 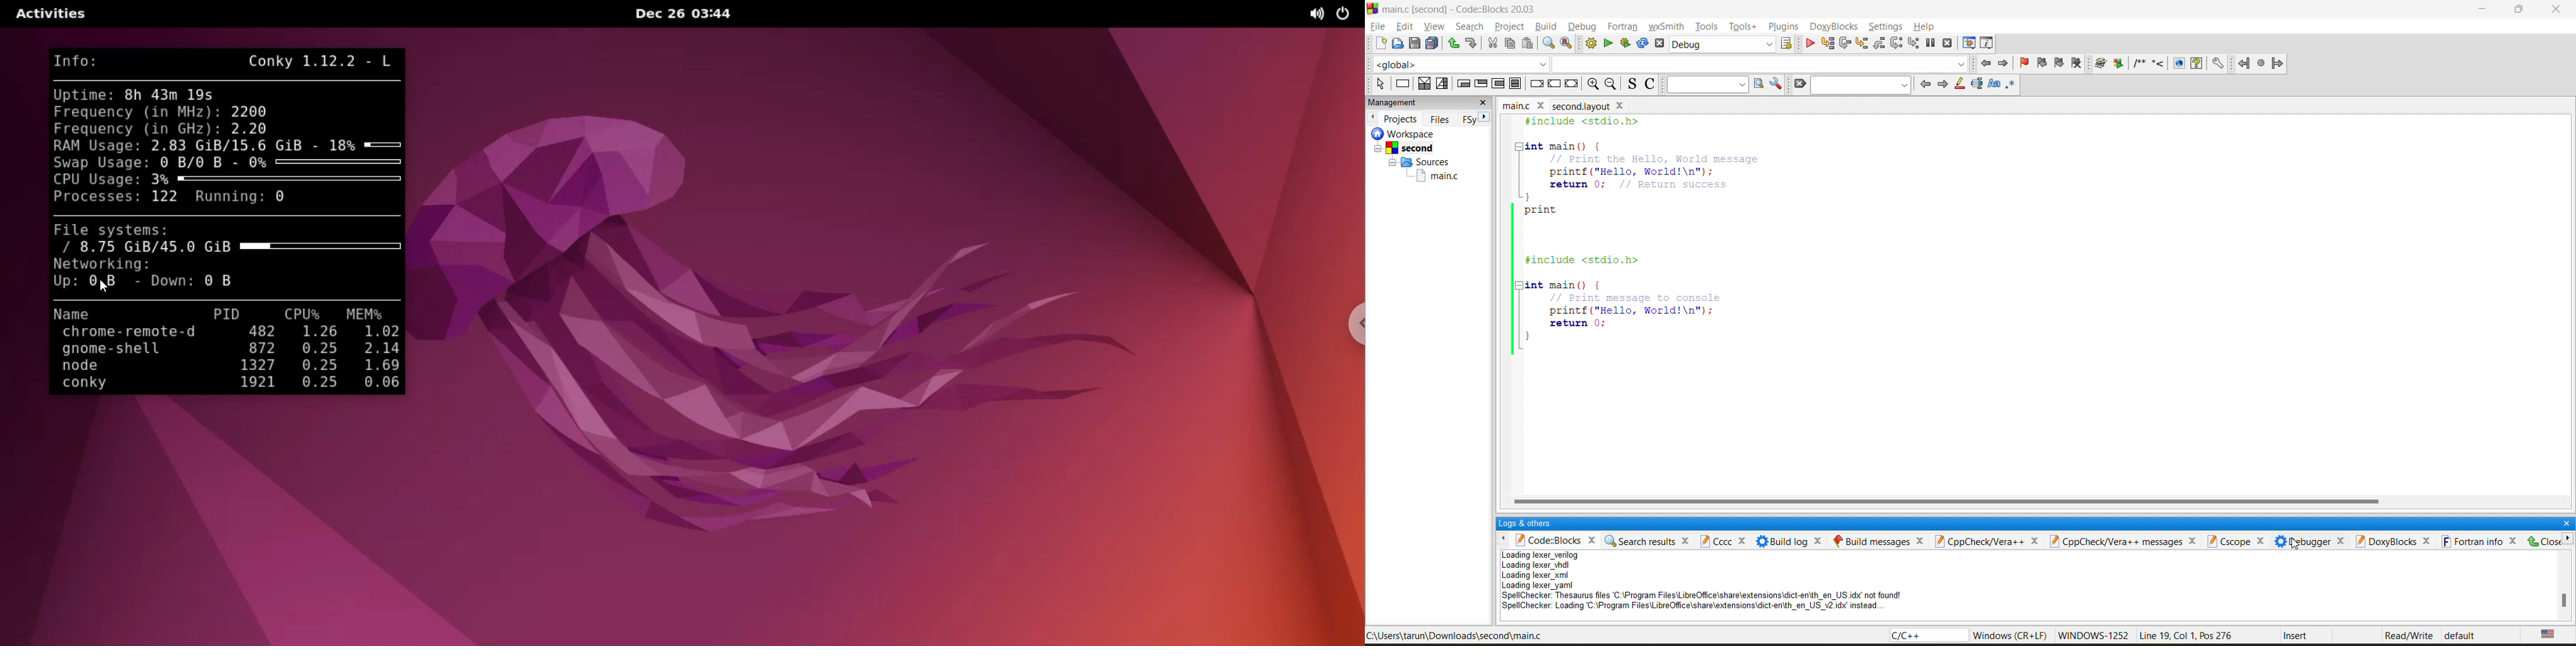 What do you see at coordinates (2313, 542) in the screenshot?
I see `debugger` at bounding box center [2313, 542].